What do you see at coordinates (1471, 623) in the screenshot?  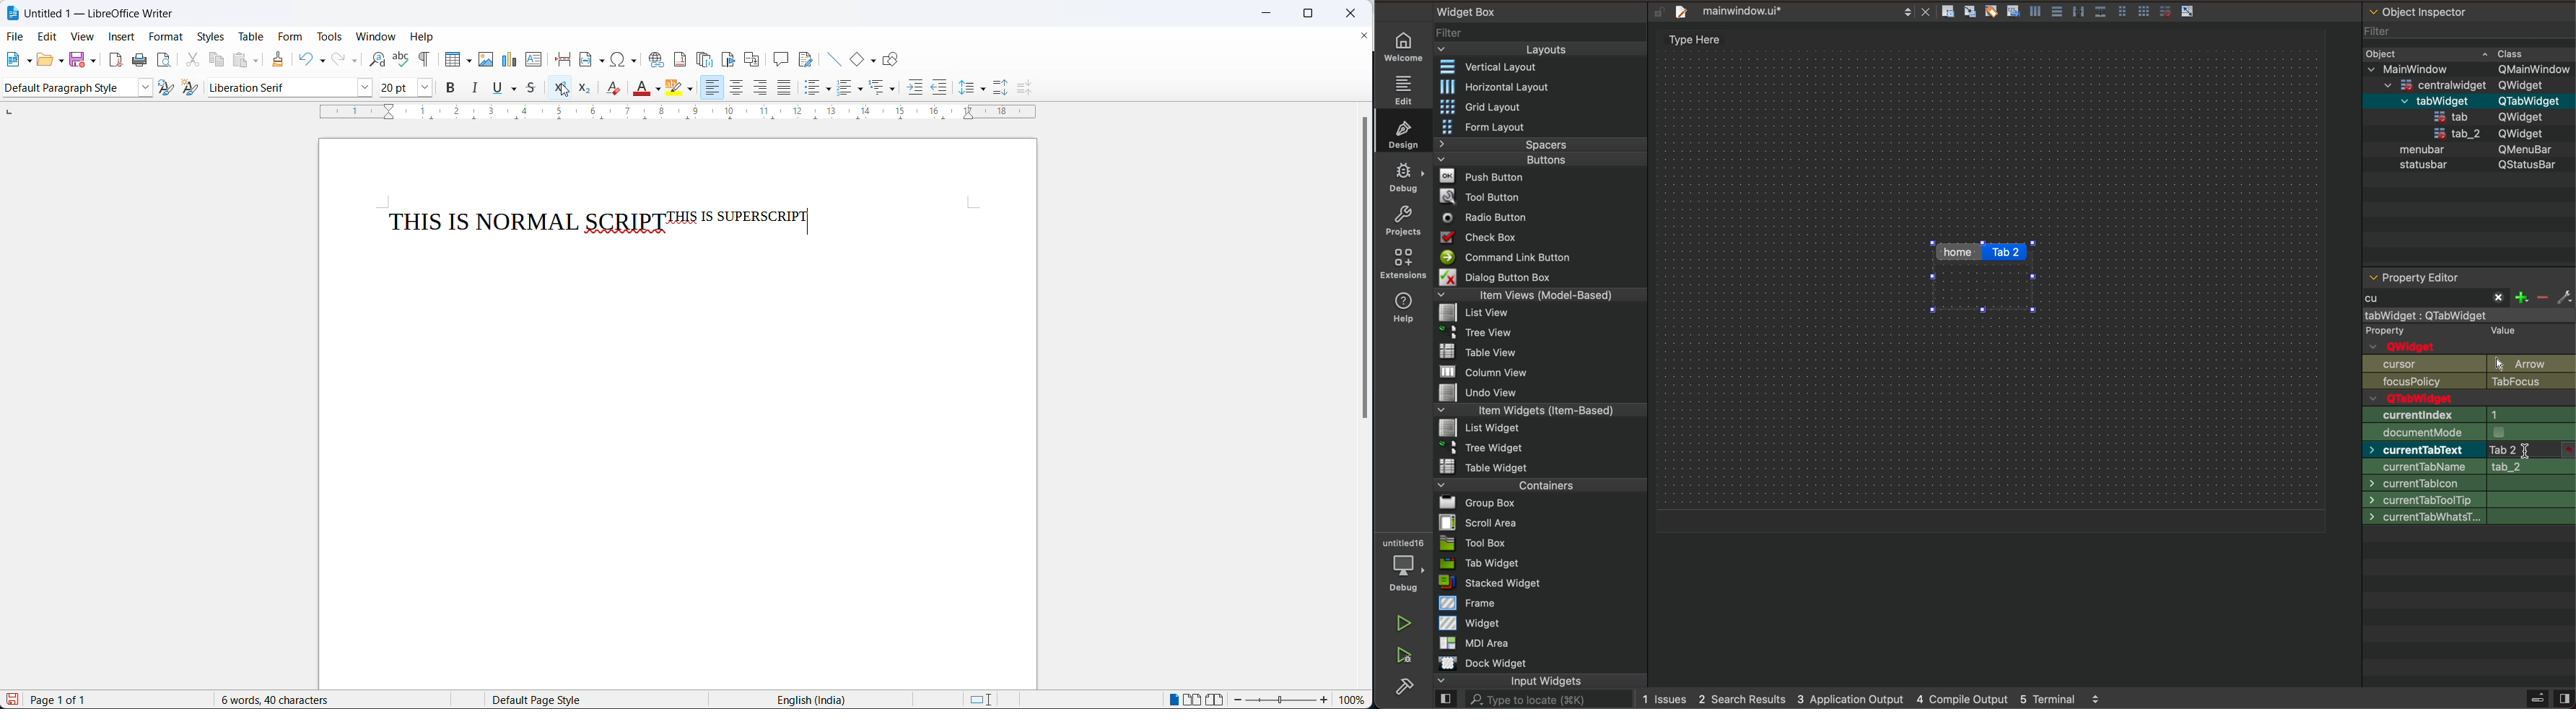 I see `Widget` at bounding box center [1471, 623].